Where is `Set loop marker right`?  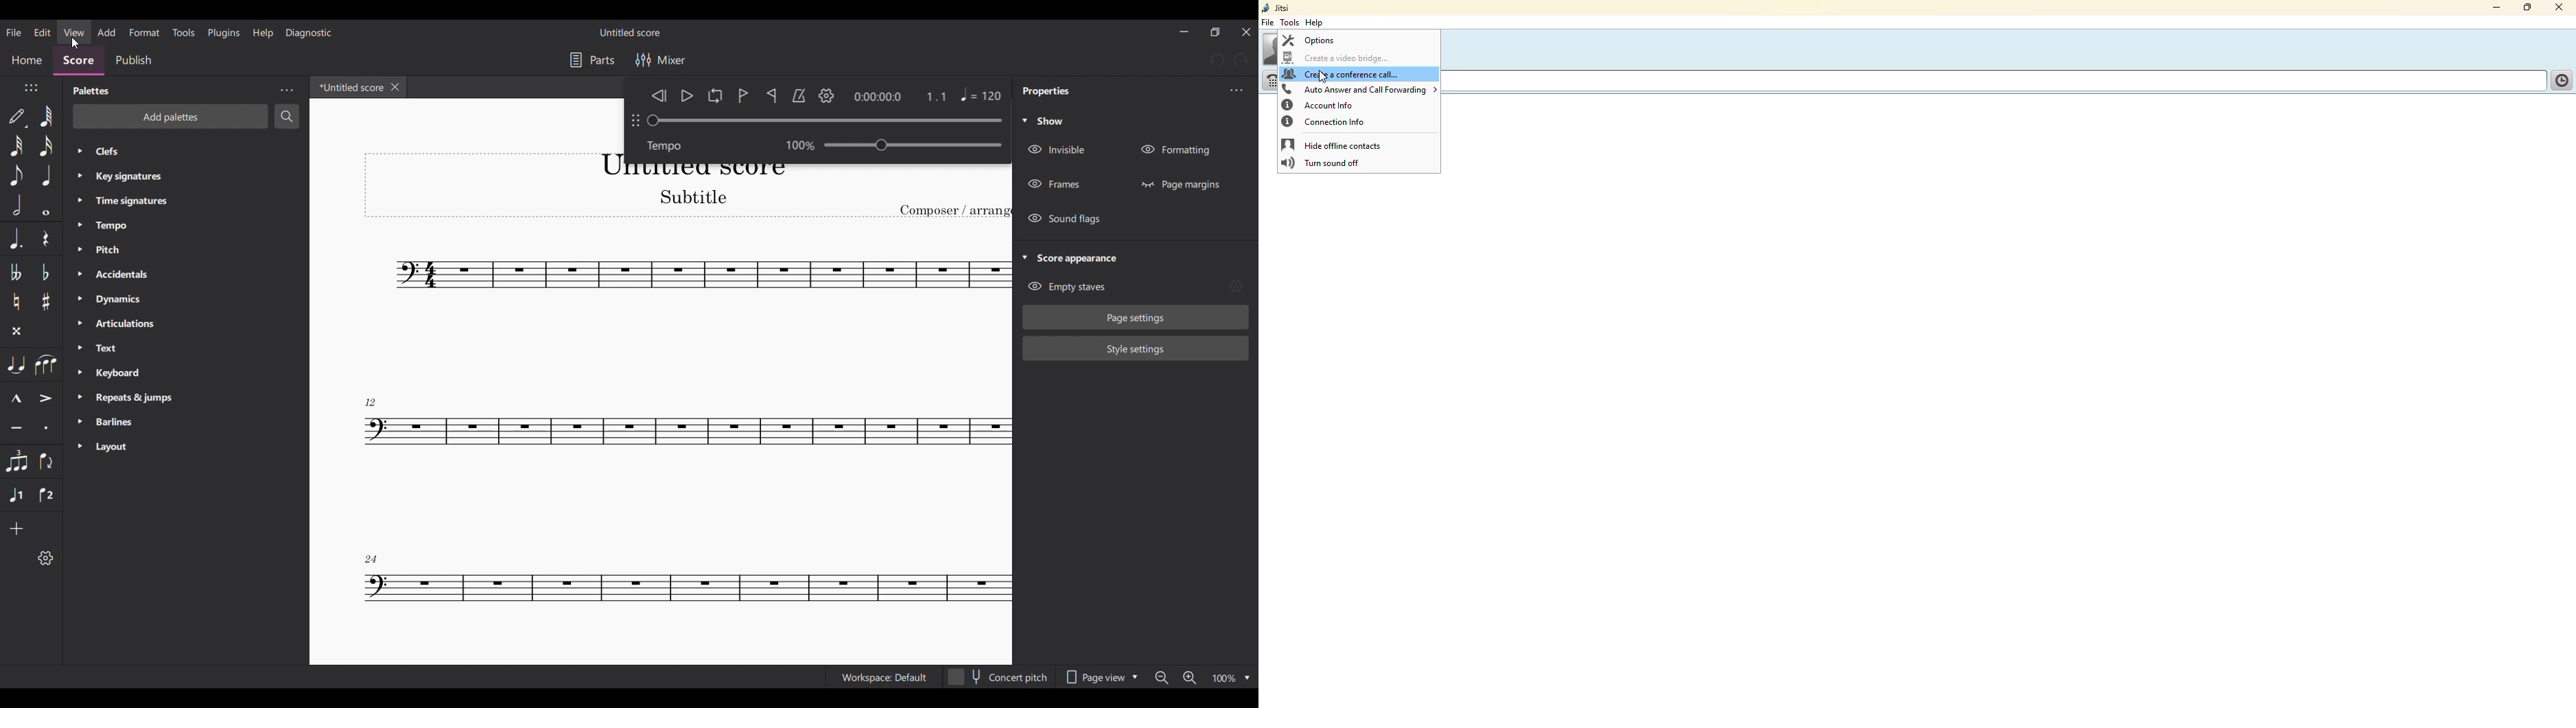 Set loop marker right is located at coordinates (771, 95).